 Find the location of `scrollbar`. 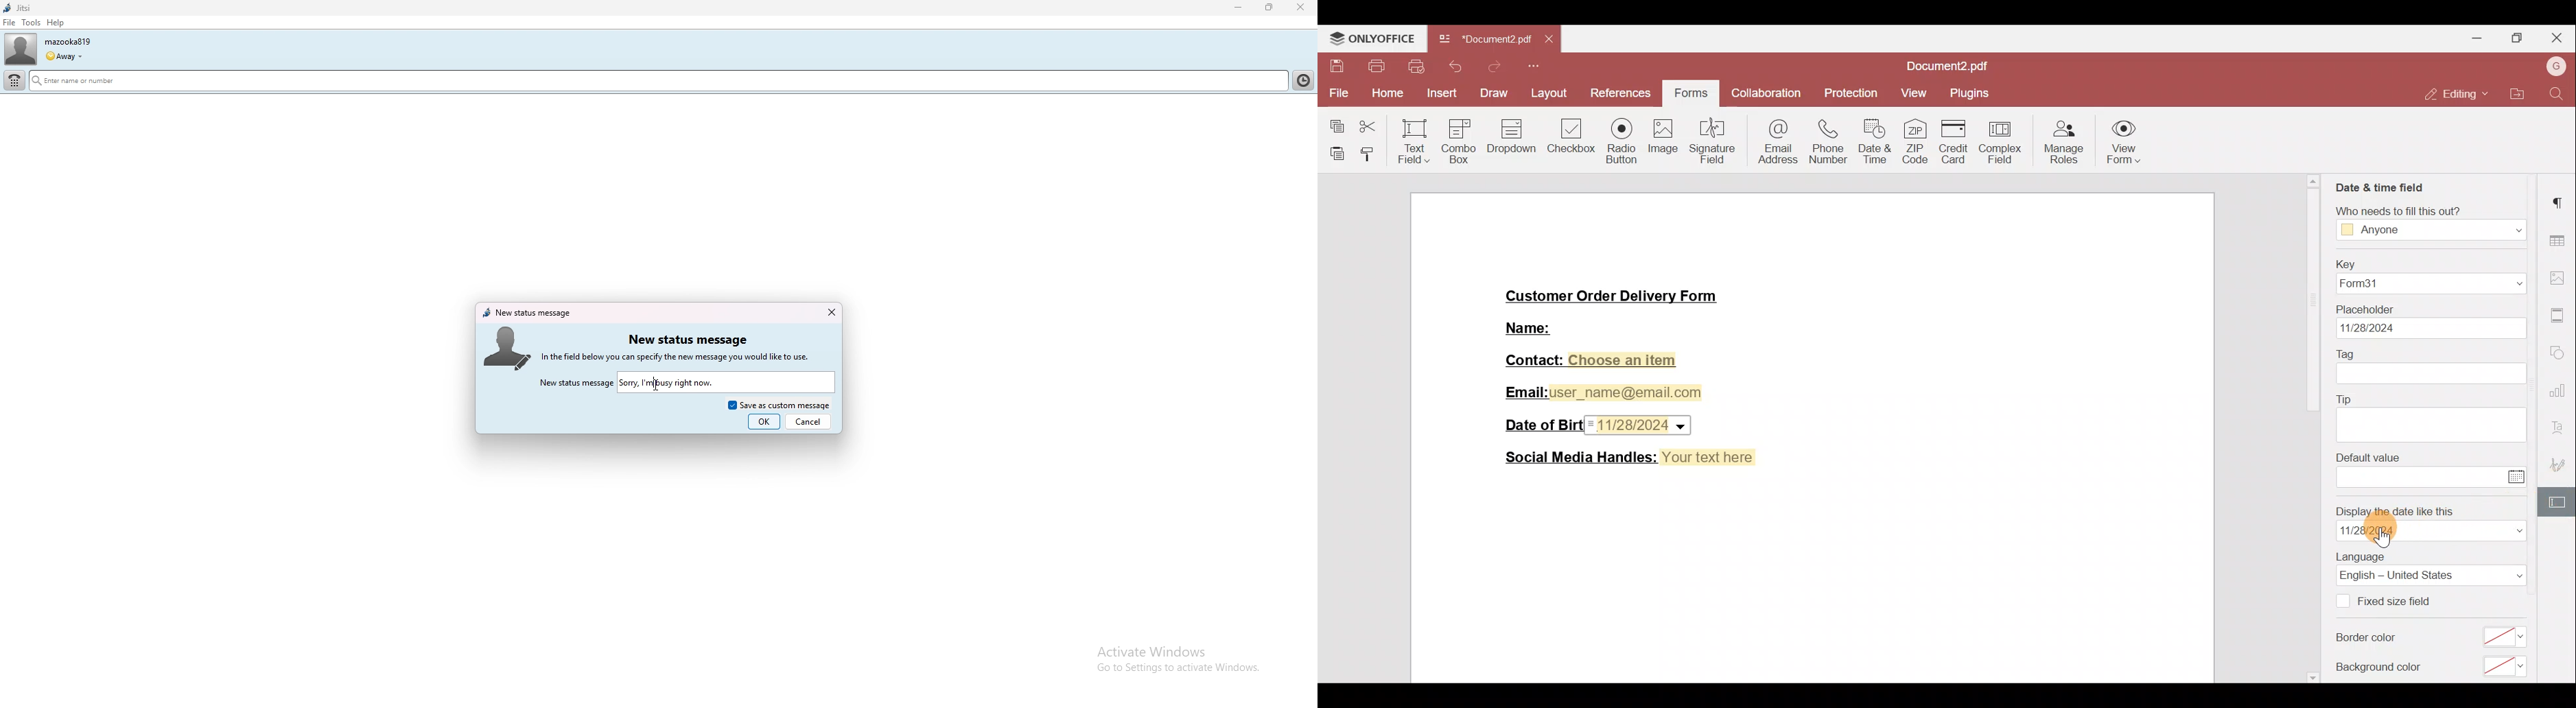

scrollbar is located at coordinates (2314, 429).